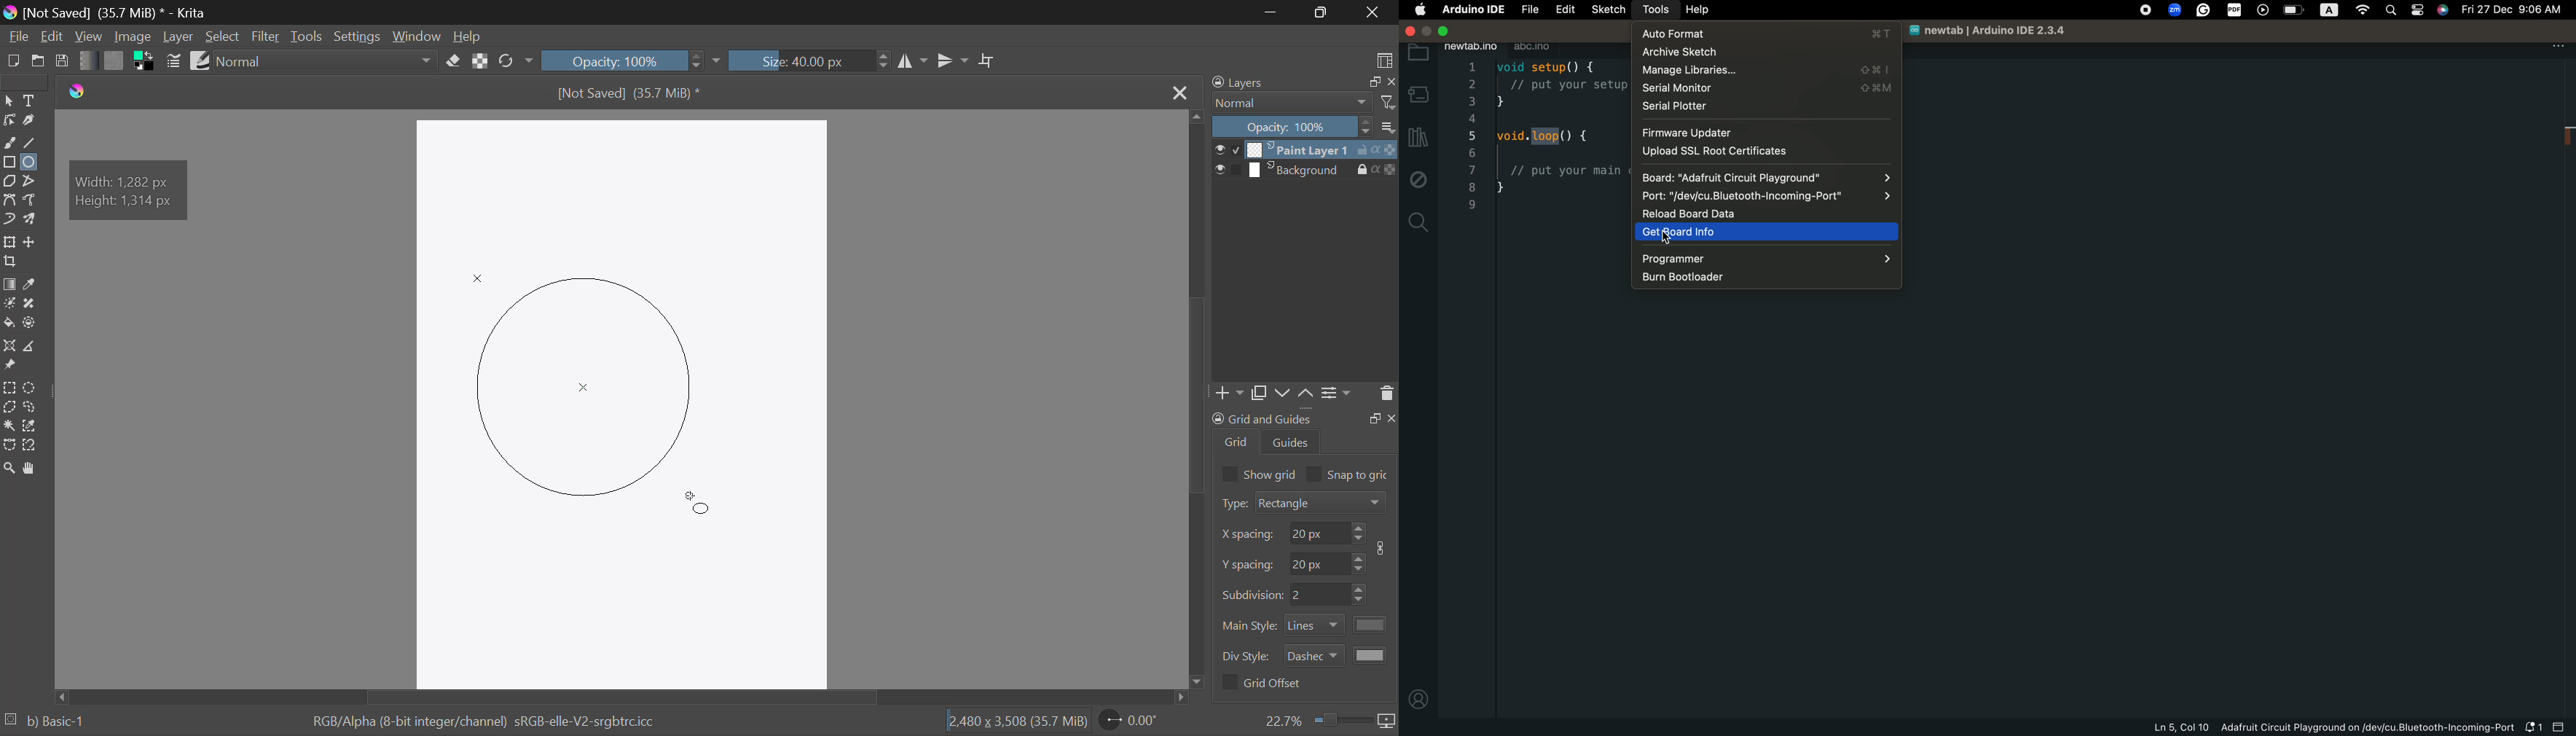 This screenshot has height=756, width=2576. I want to click on Rotate, so click(516, 61).